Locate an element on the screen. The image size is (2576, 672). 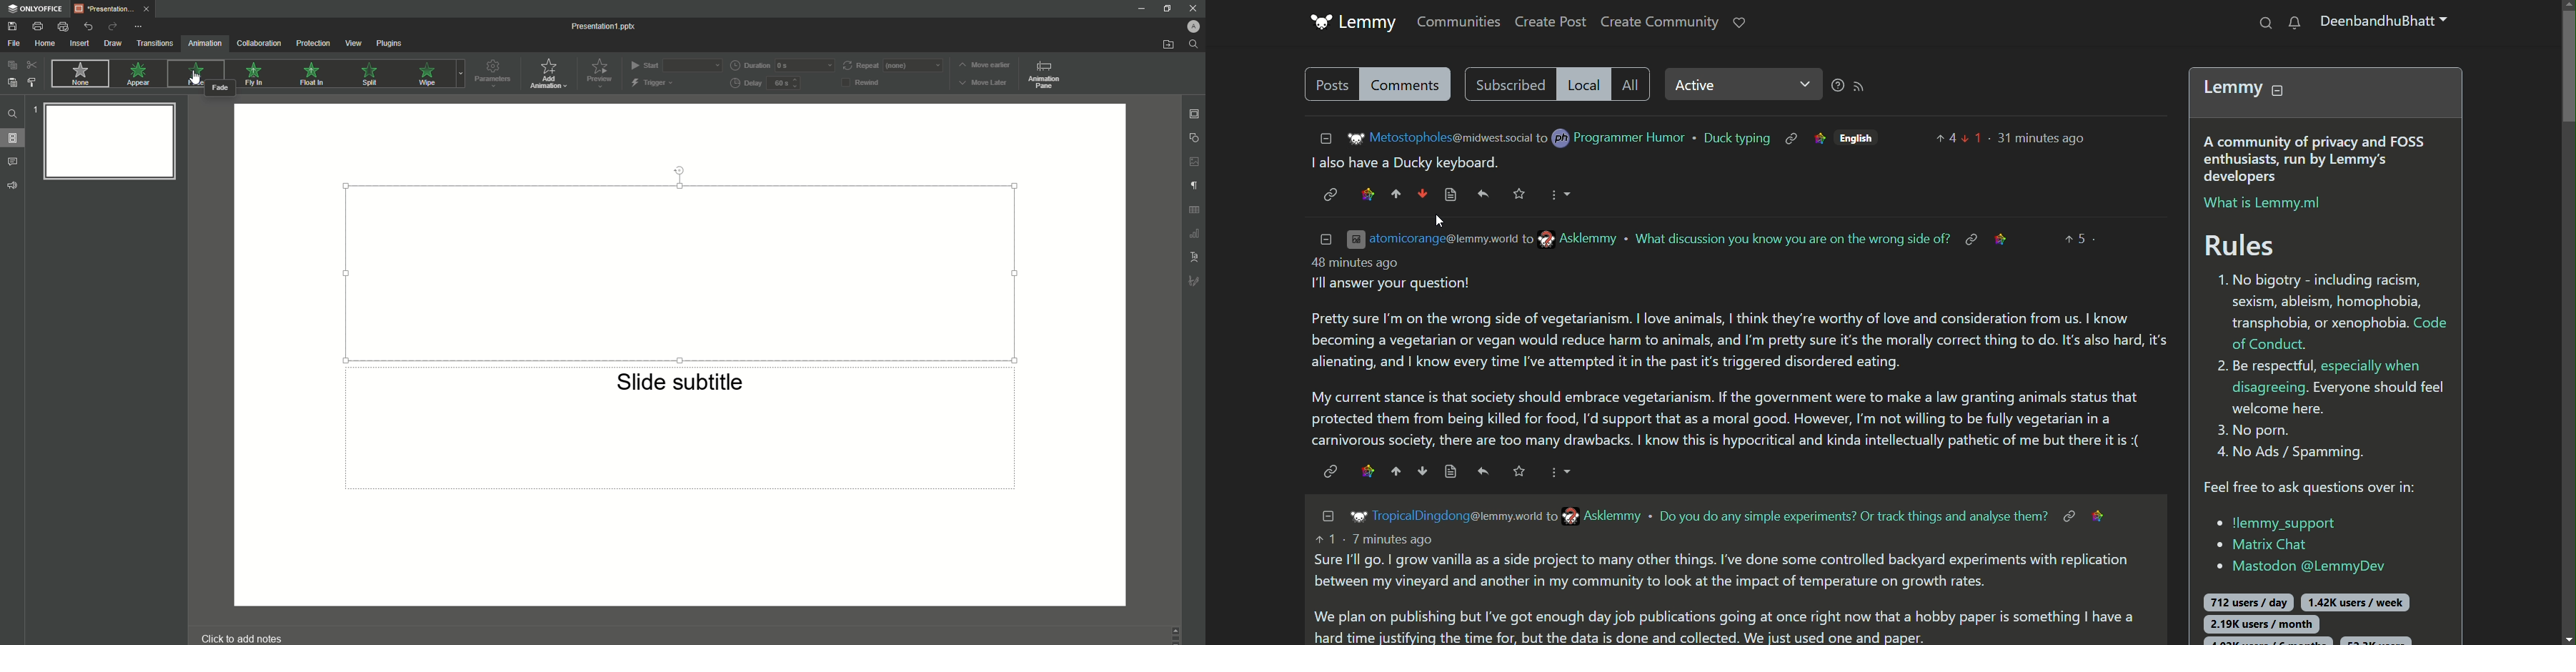
Fade is located at coordinates (225, 90).